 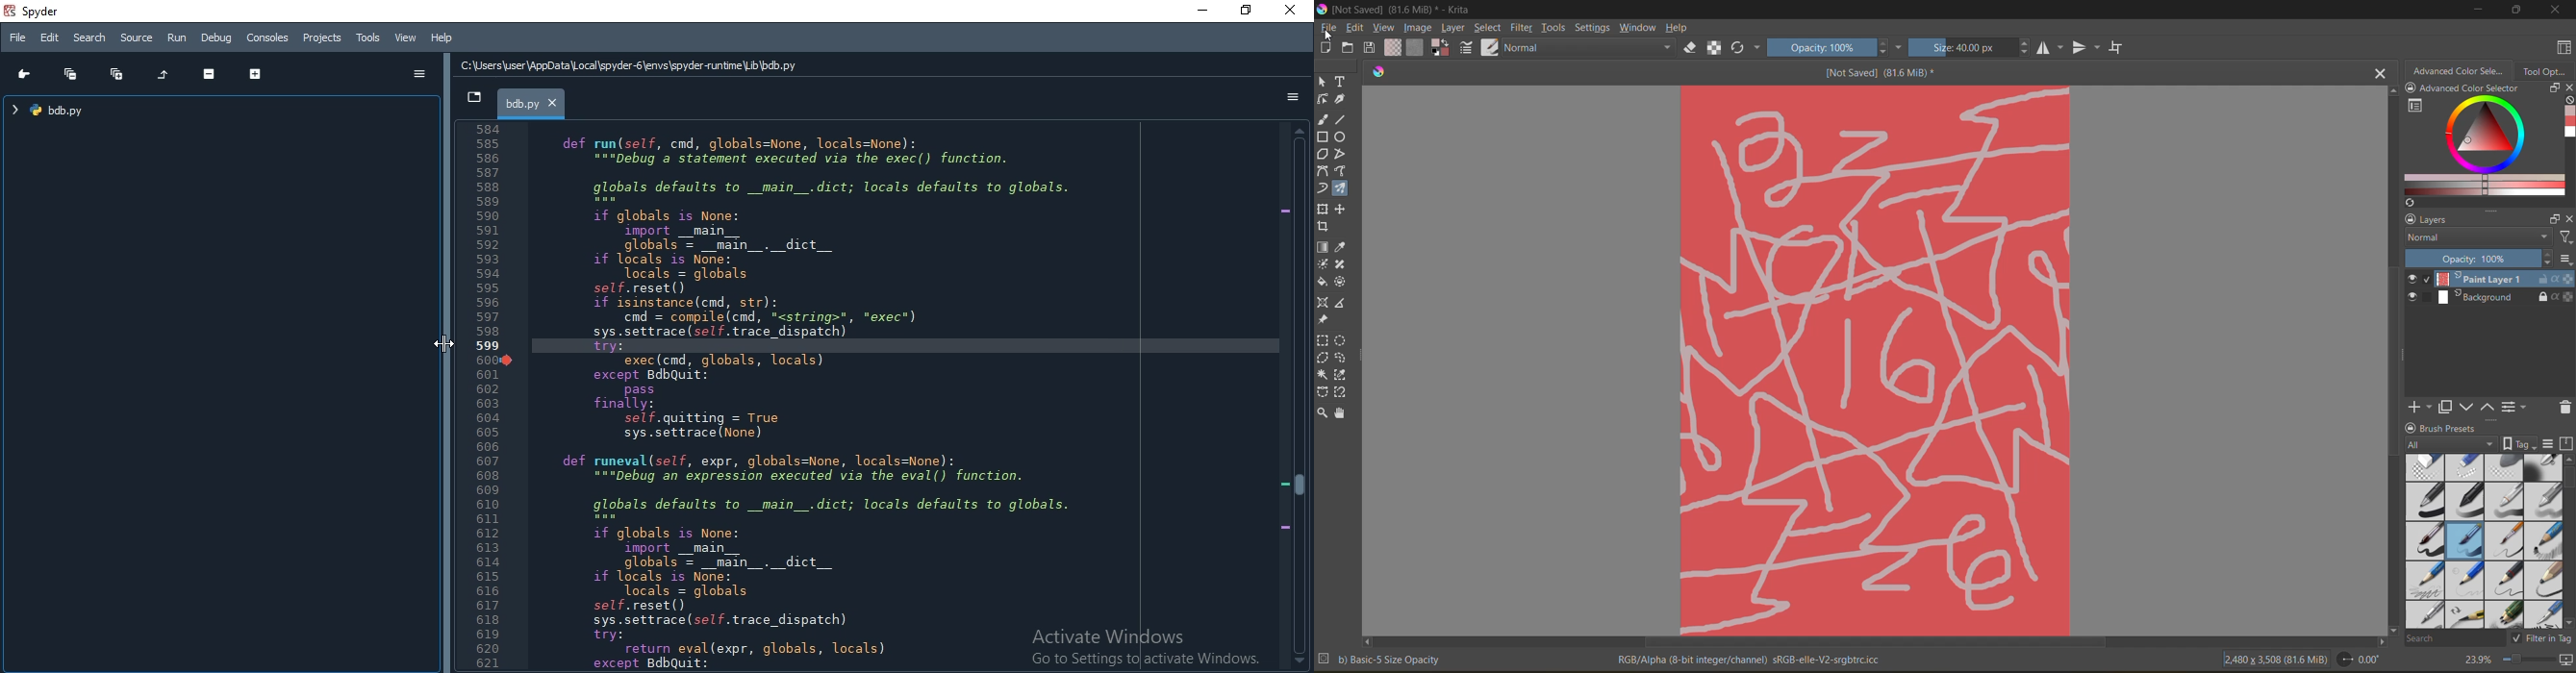 What do you see at coordinates (60, 110) in the screenshot?
I see `file tree` at bounding box center [60, 110].